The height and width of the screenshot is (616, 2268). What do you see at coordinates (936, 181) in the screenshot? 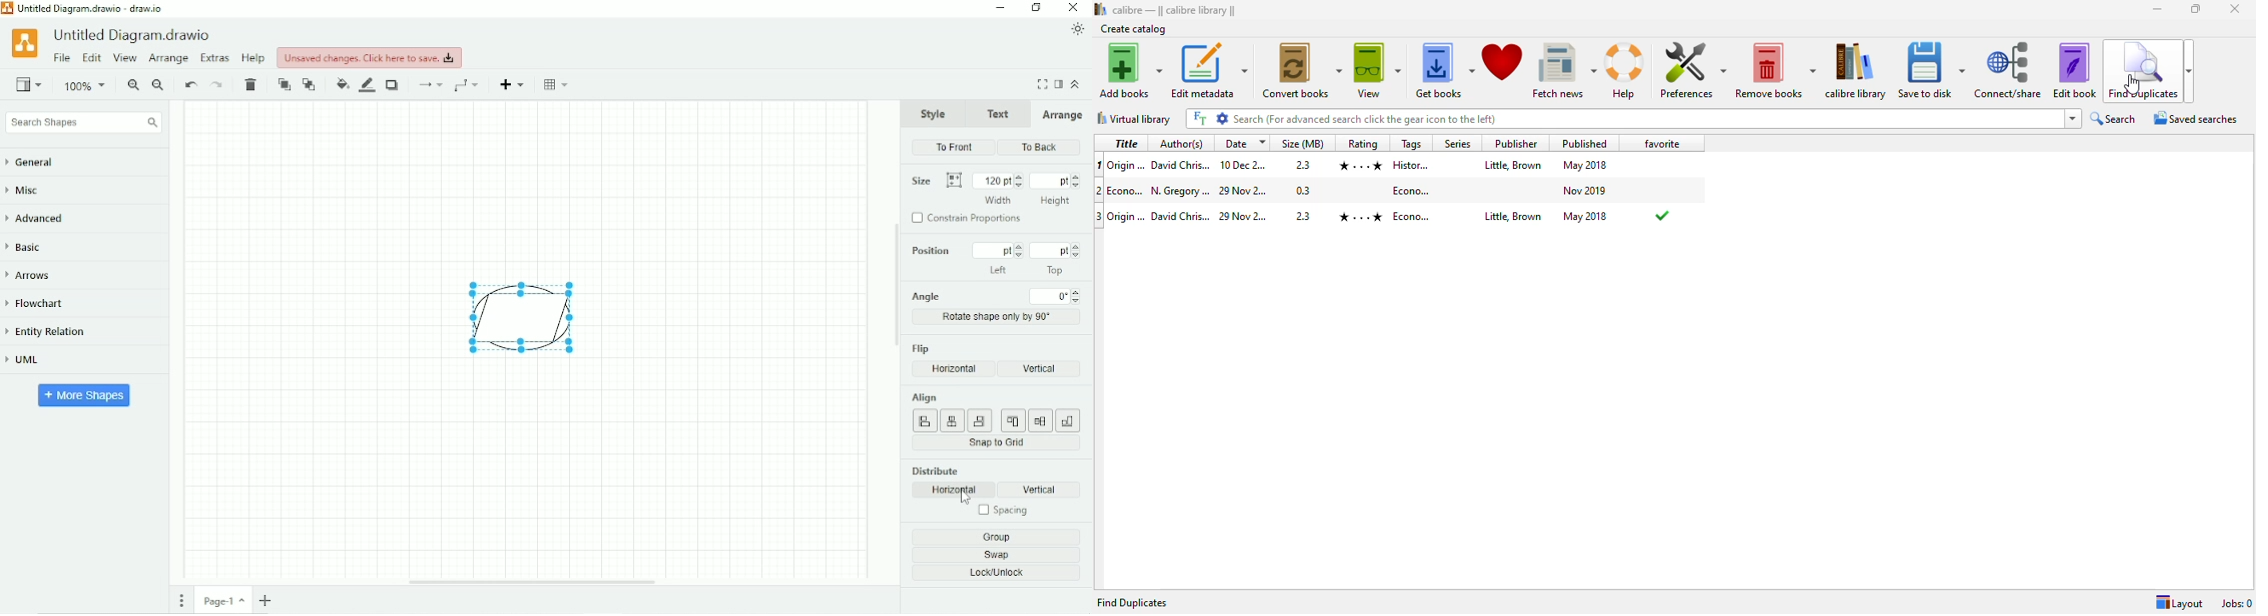
I see `Size` at bounding box center [936, 181].